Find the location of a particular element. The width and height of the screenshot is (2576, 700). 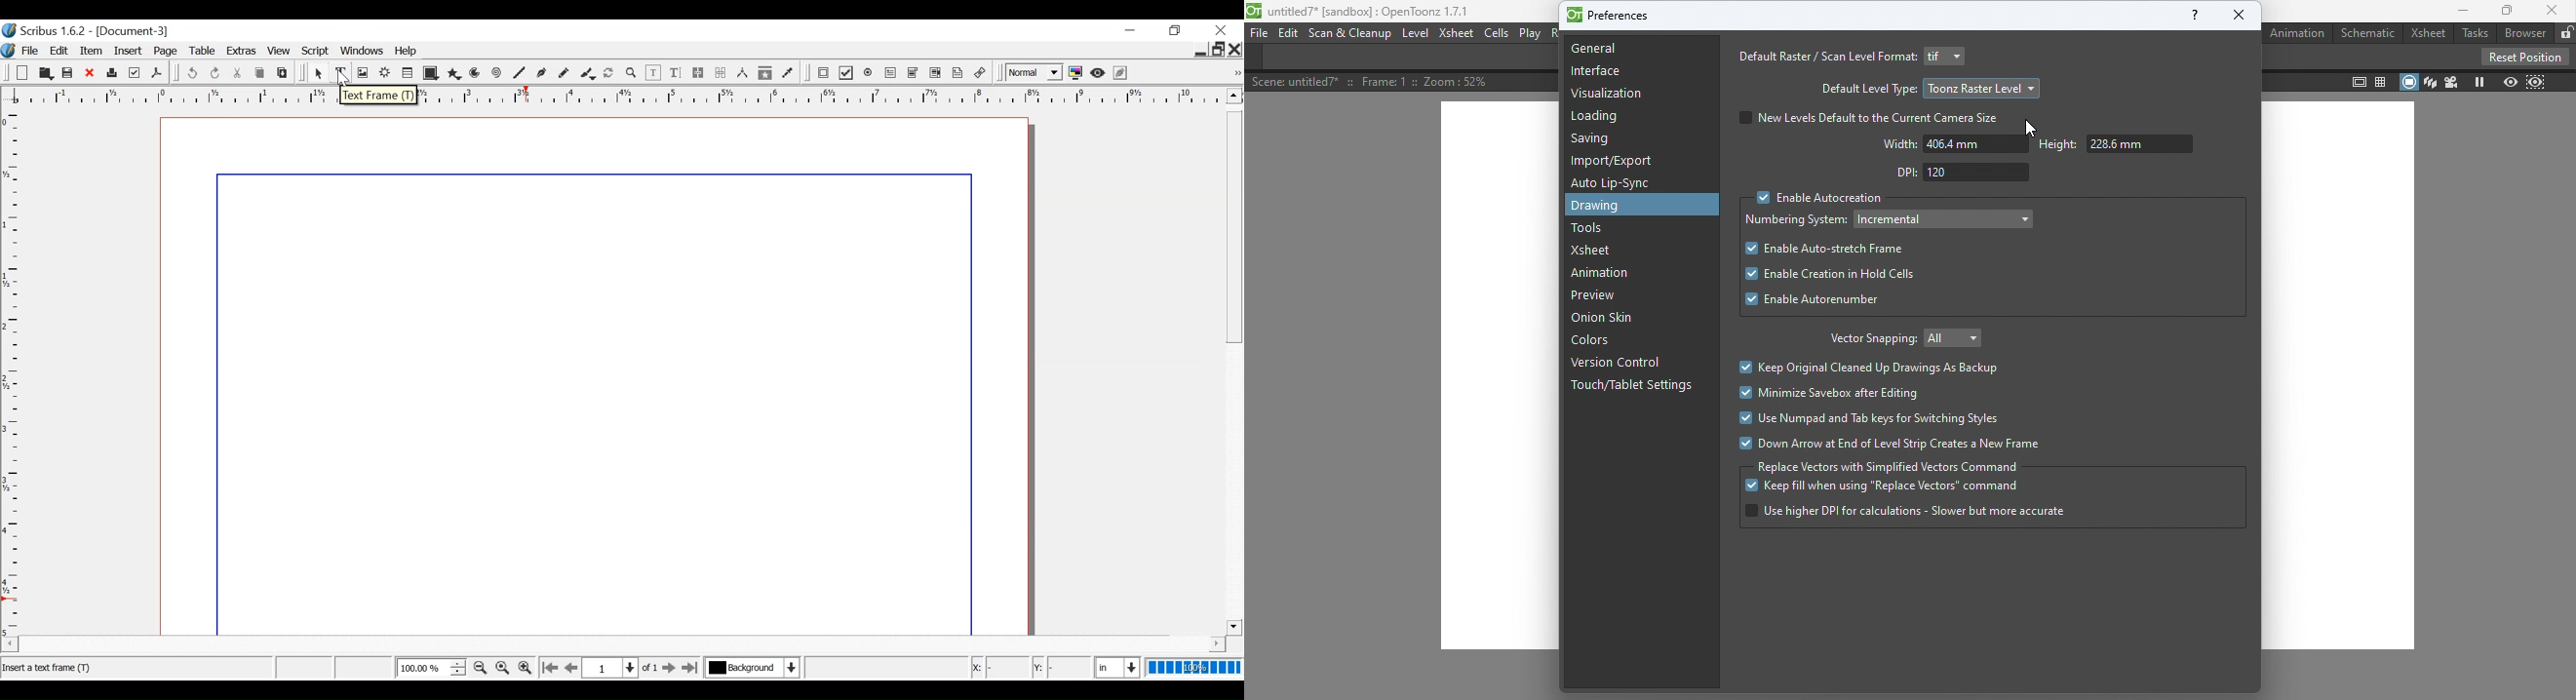

Restore is located at coordinates (1219, 48).